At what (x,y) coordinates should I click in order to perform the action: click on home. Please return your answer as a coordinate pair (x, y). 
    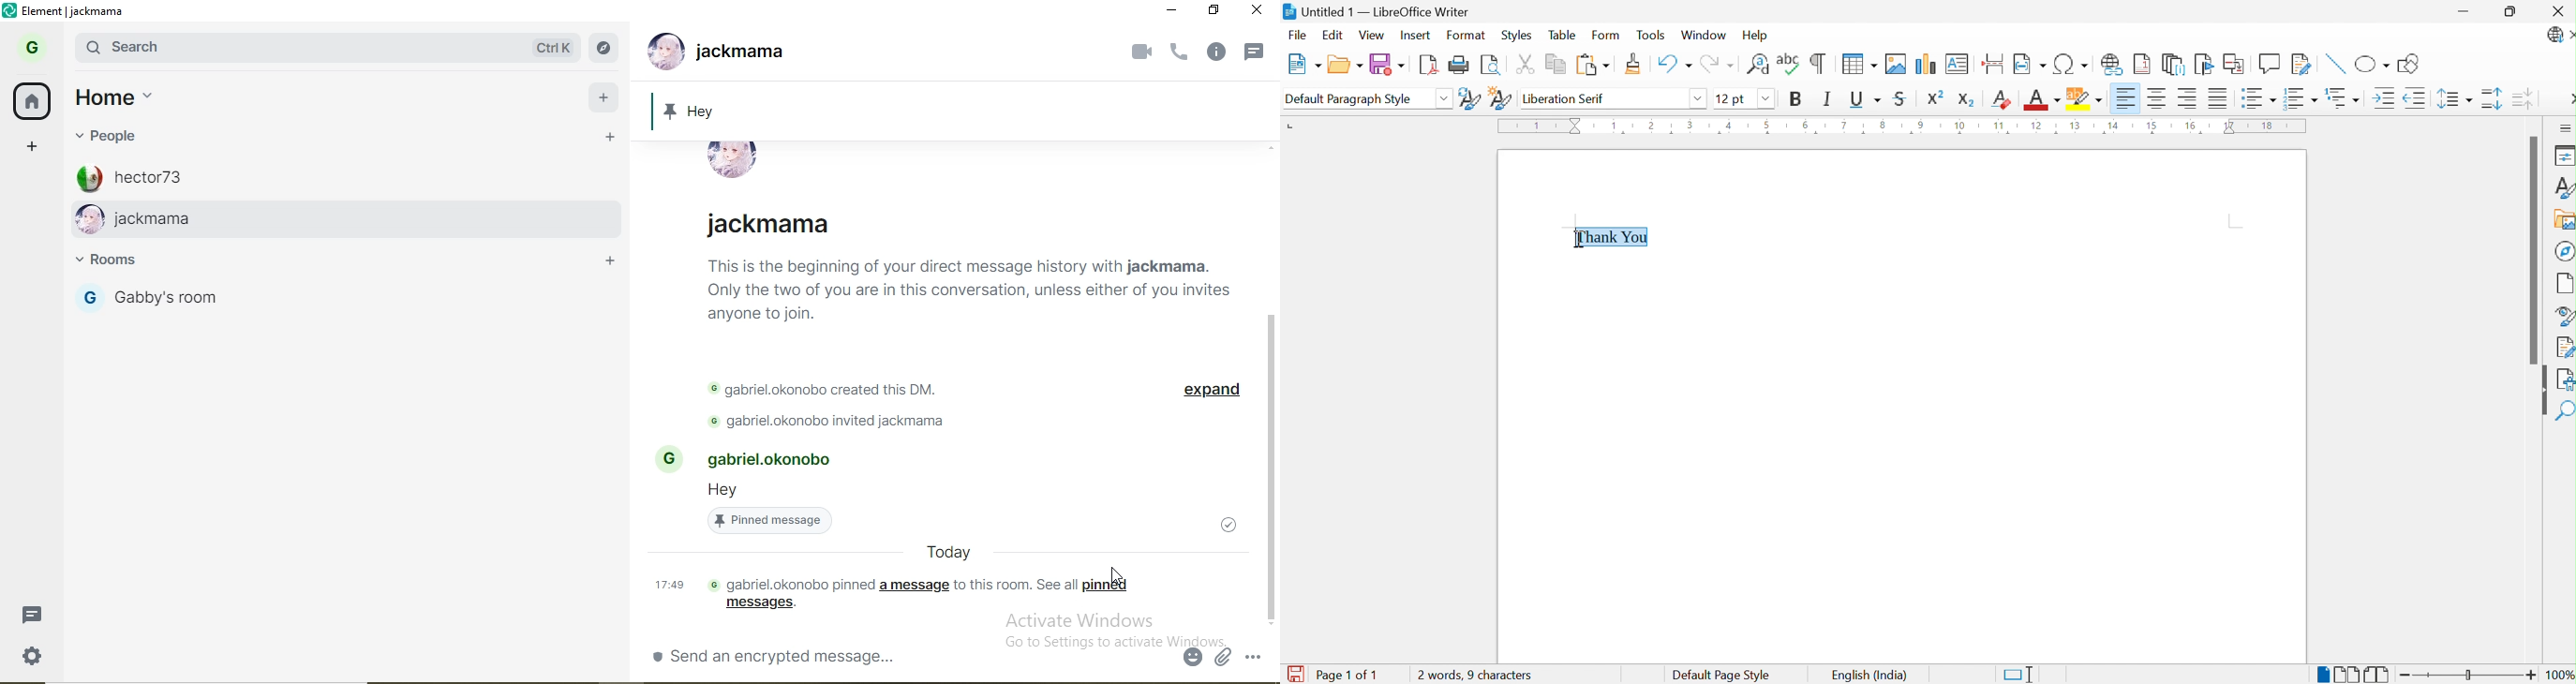
    Looking at the image, I should click on (32, 103).